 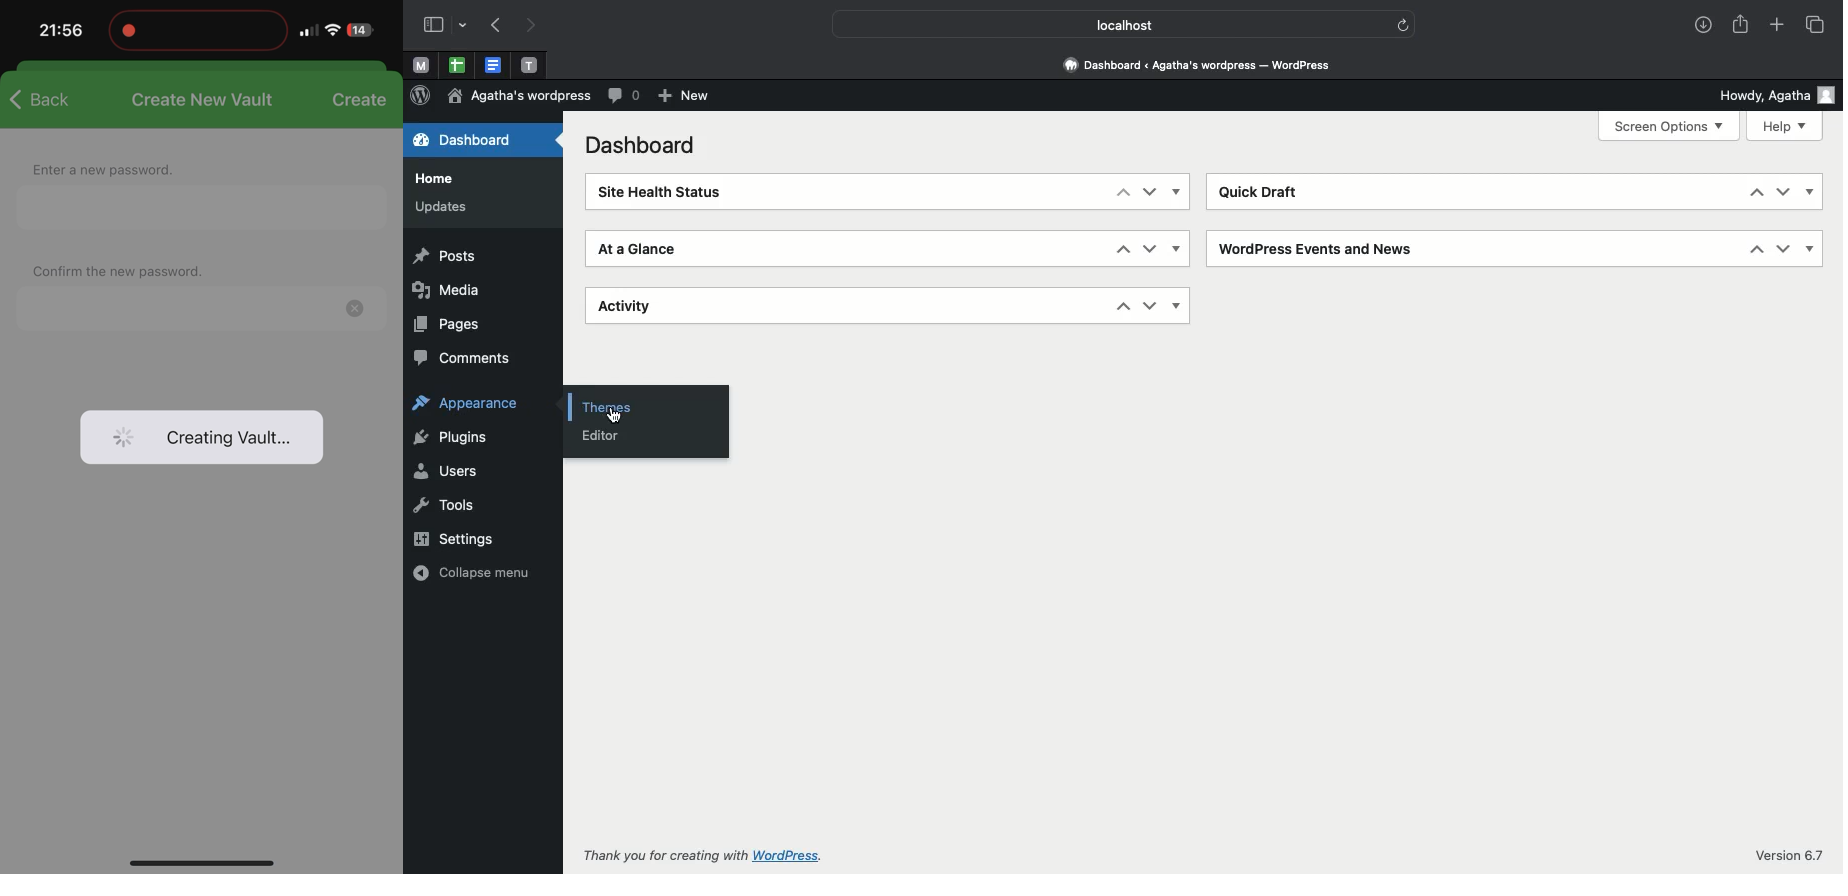 I want to click on Collapse menu, so click(x=470, y=572).